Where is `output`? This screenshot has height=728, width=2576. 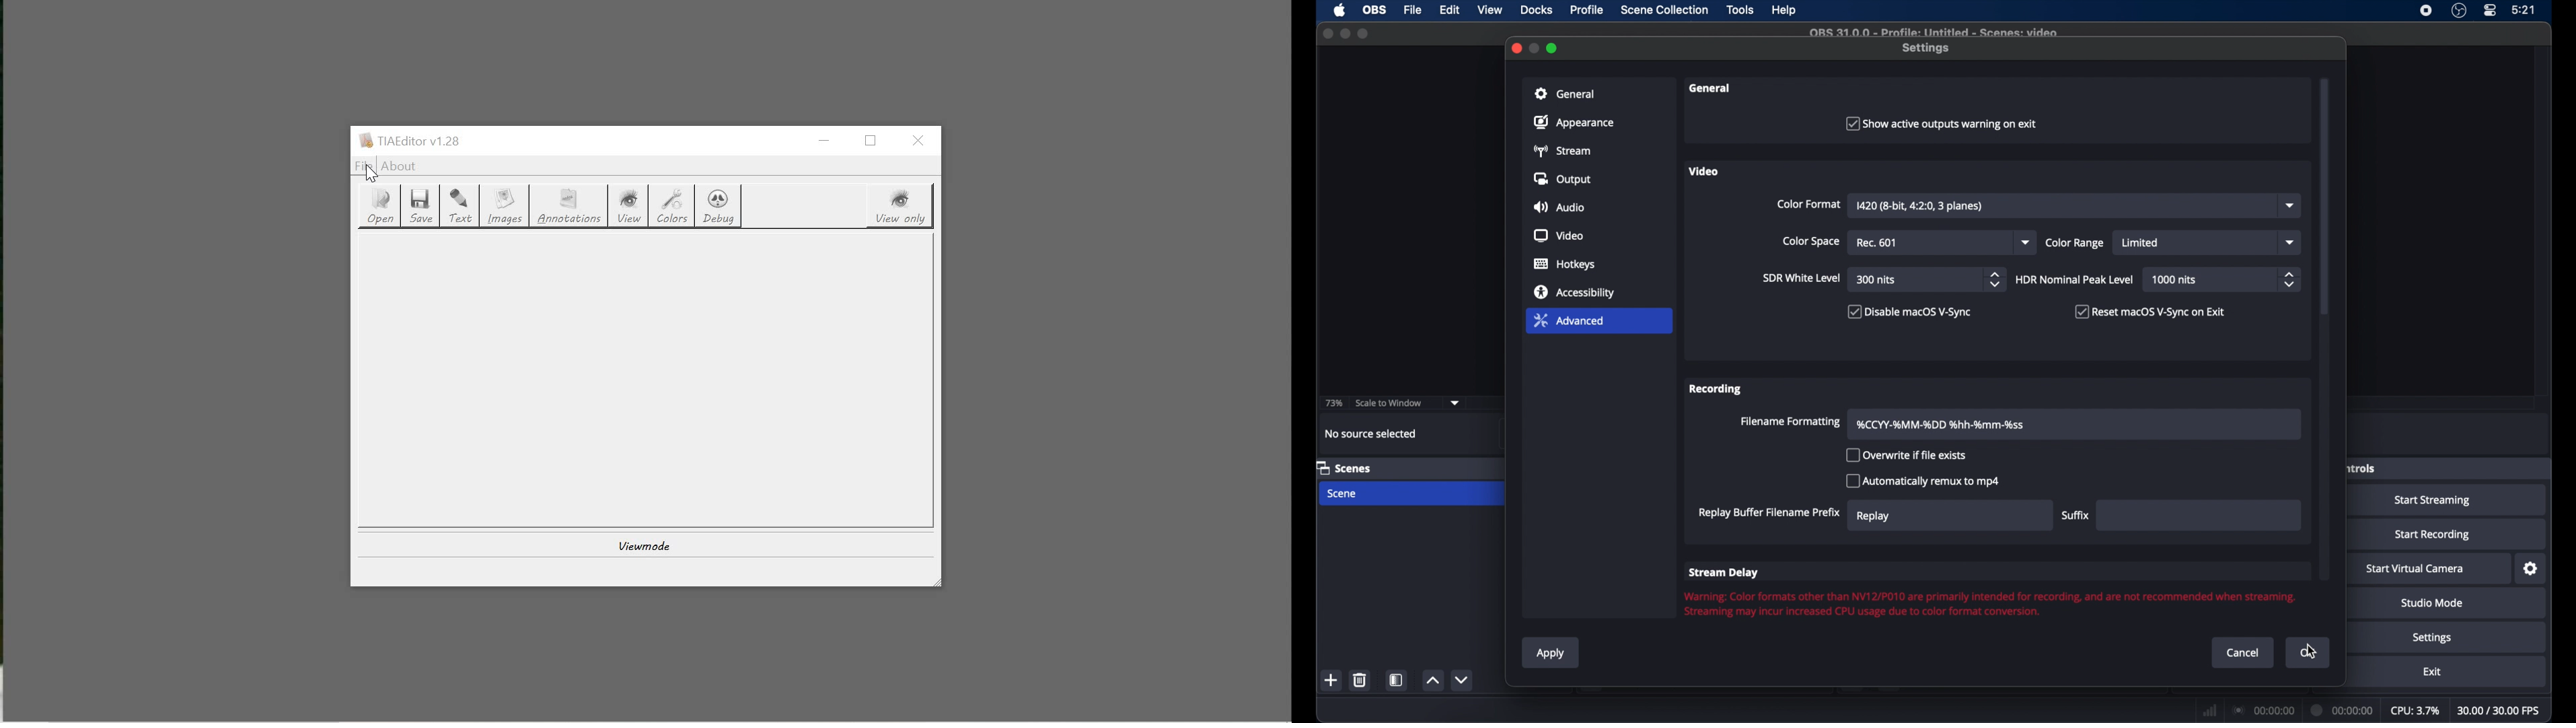 output is located at coordinates (1561, 179).